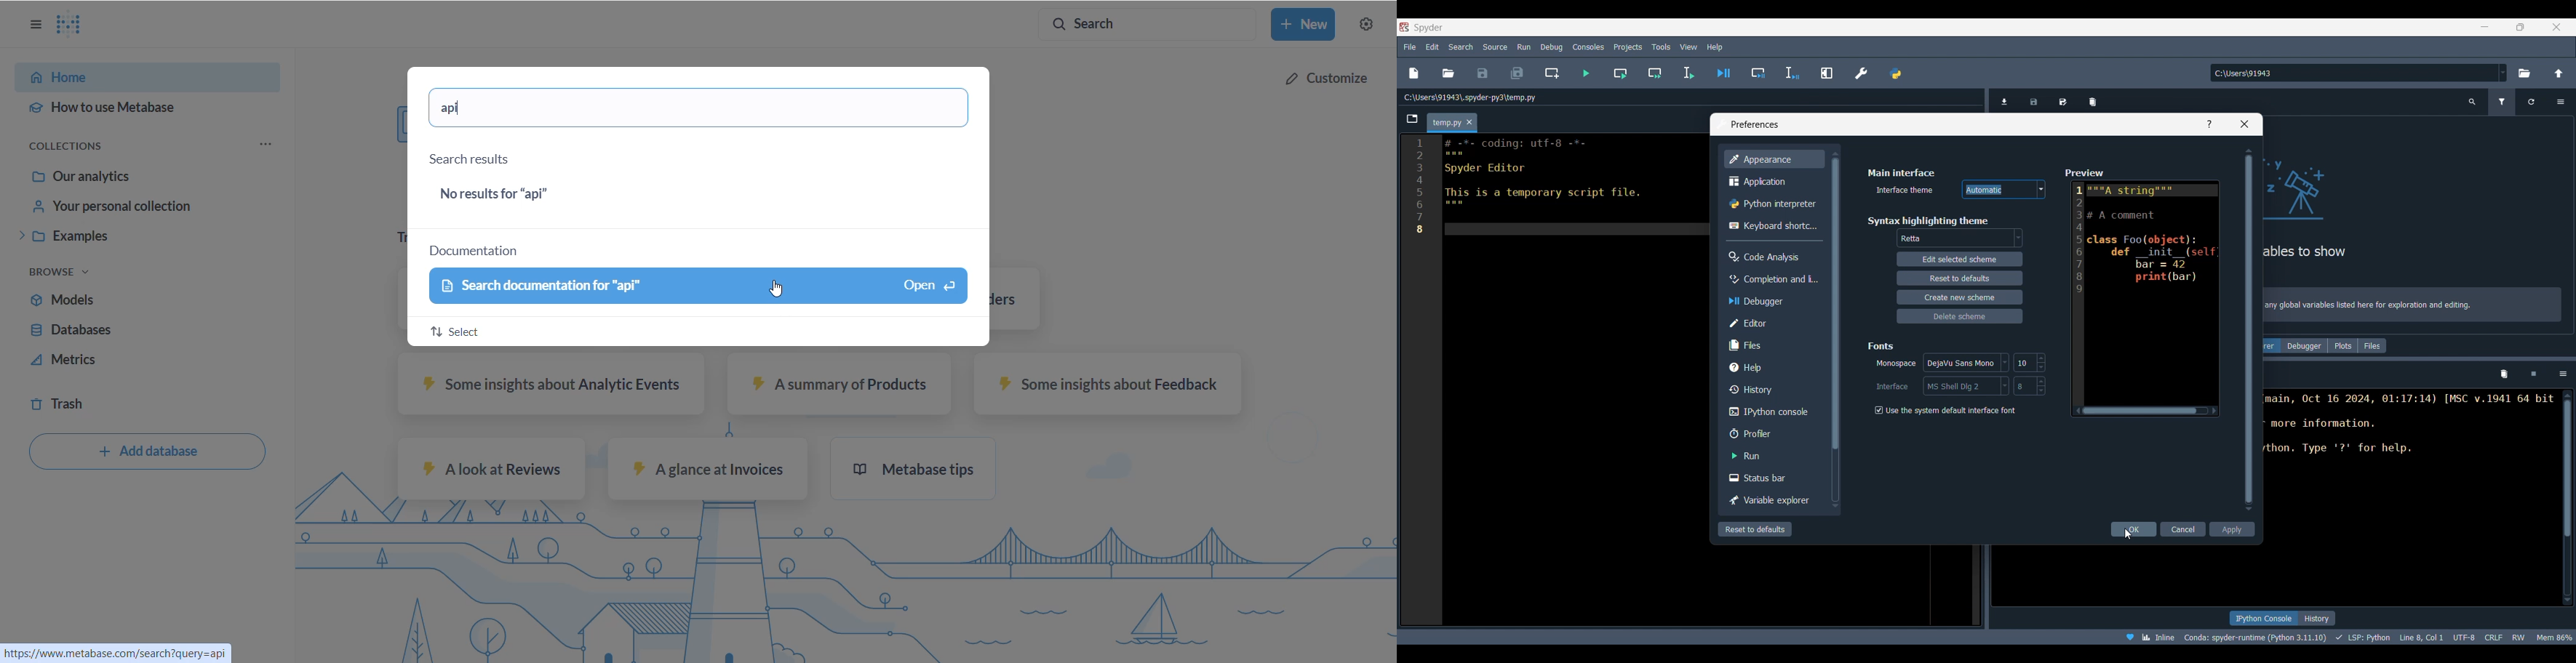 The height and width of the screenshot is (672, 2576). I want to click on Consoles menu, so click(1588, 46).